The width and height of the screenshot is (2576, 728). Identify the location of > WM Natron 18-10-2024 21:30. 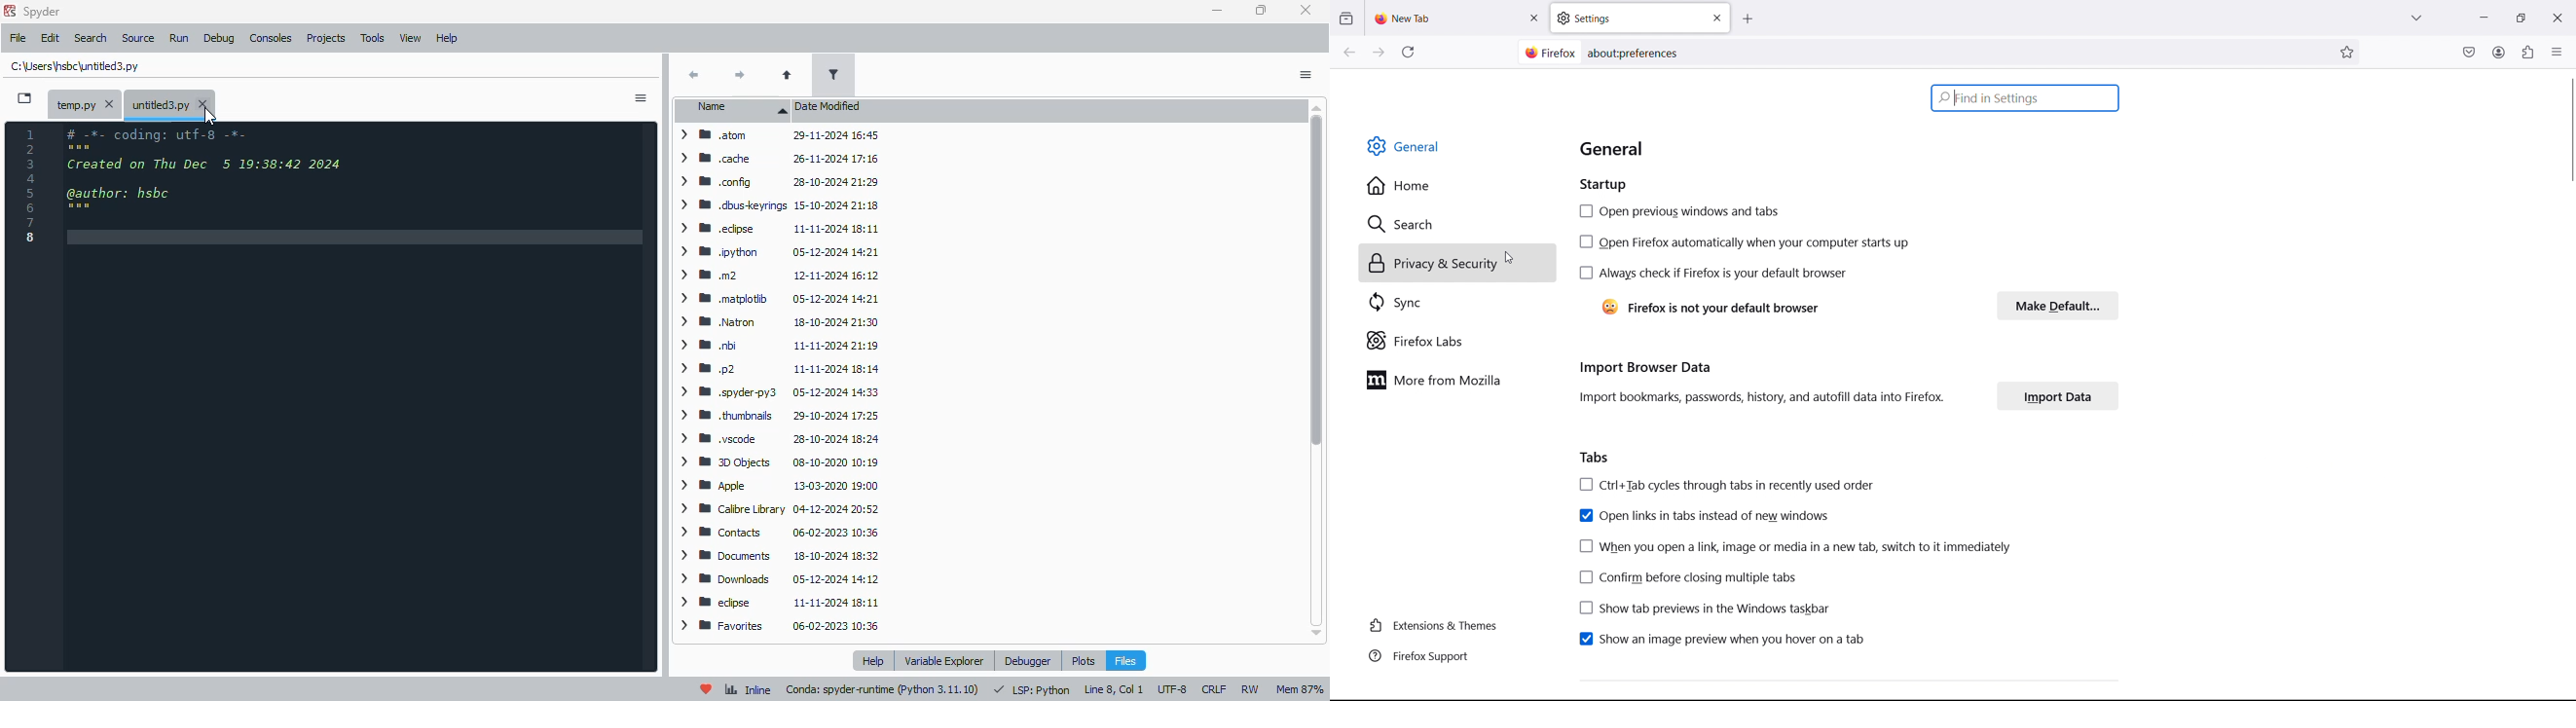
(774, 321).